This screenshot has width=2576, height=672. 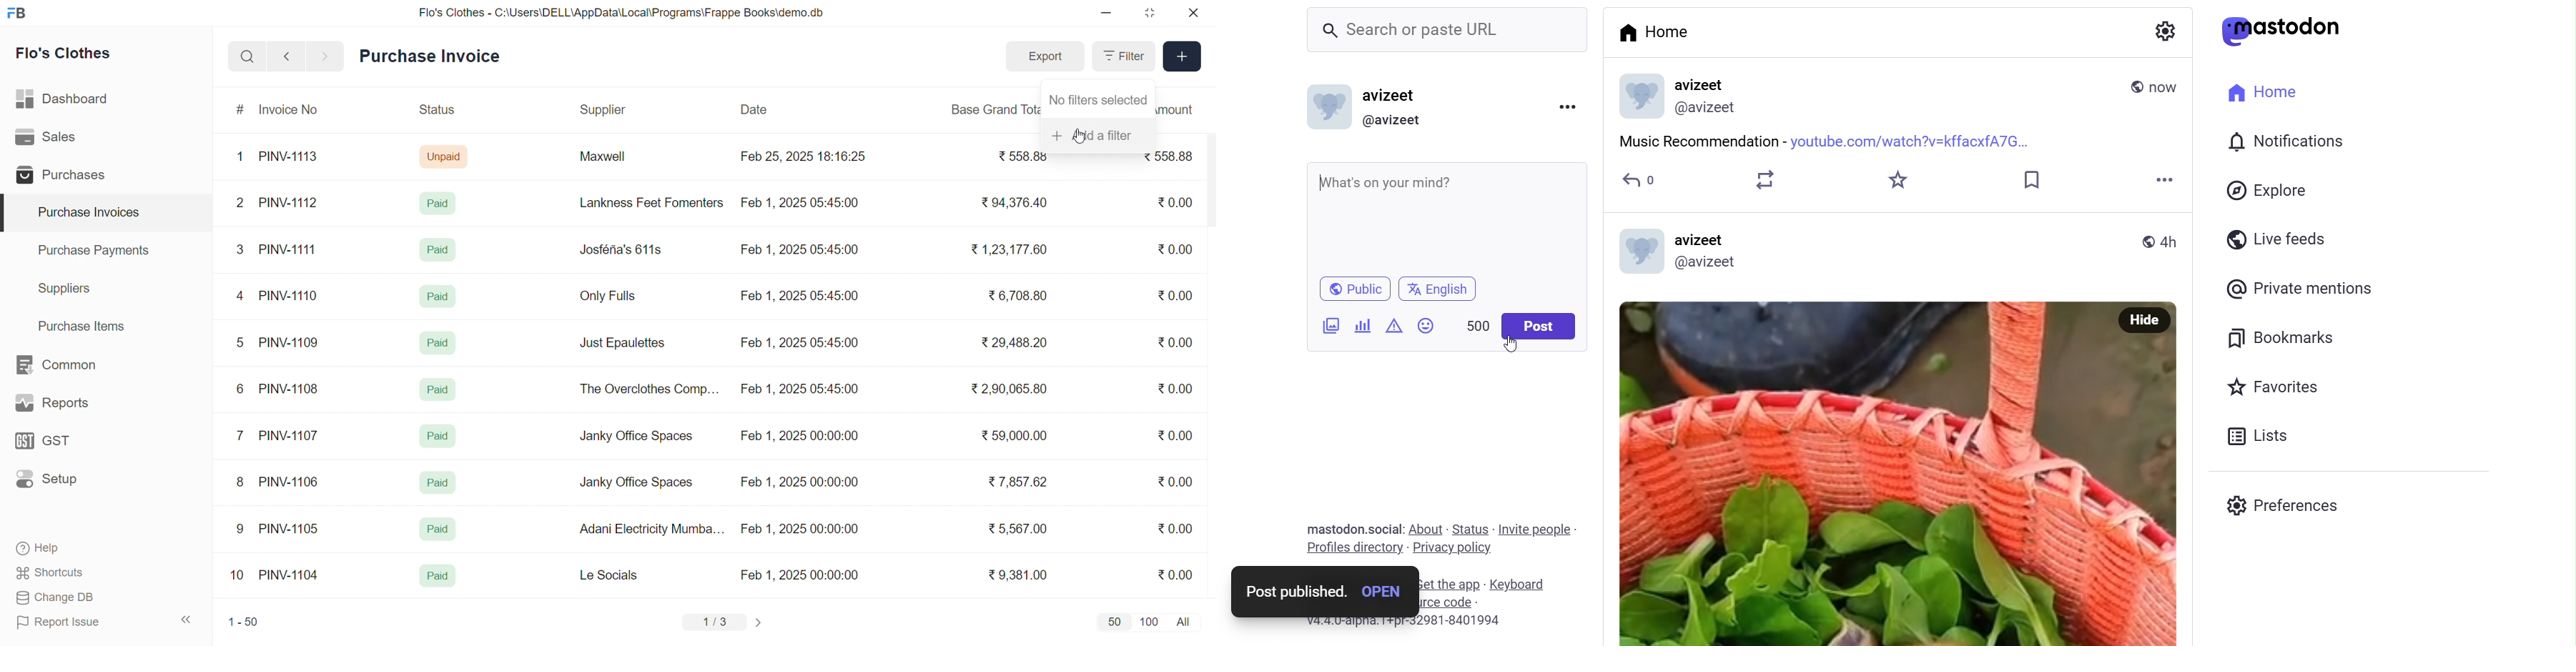 What do you see at coordinates (438, 436) in the screenshot?
I see `Paid` at bounding box center [438, 436].